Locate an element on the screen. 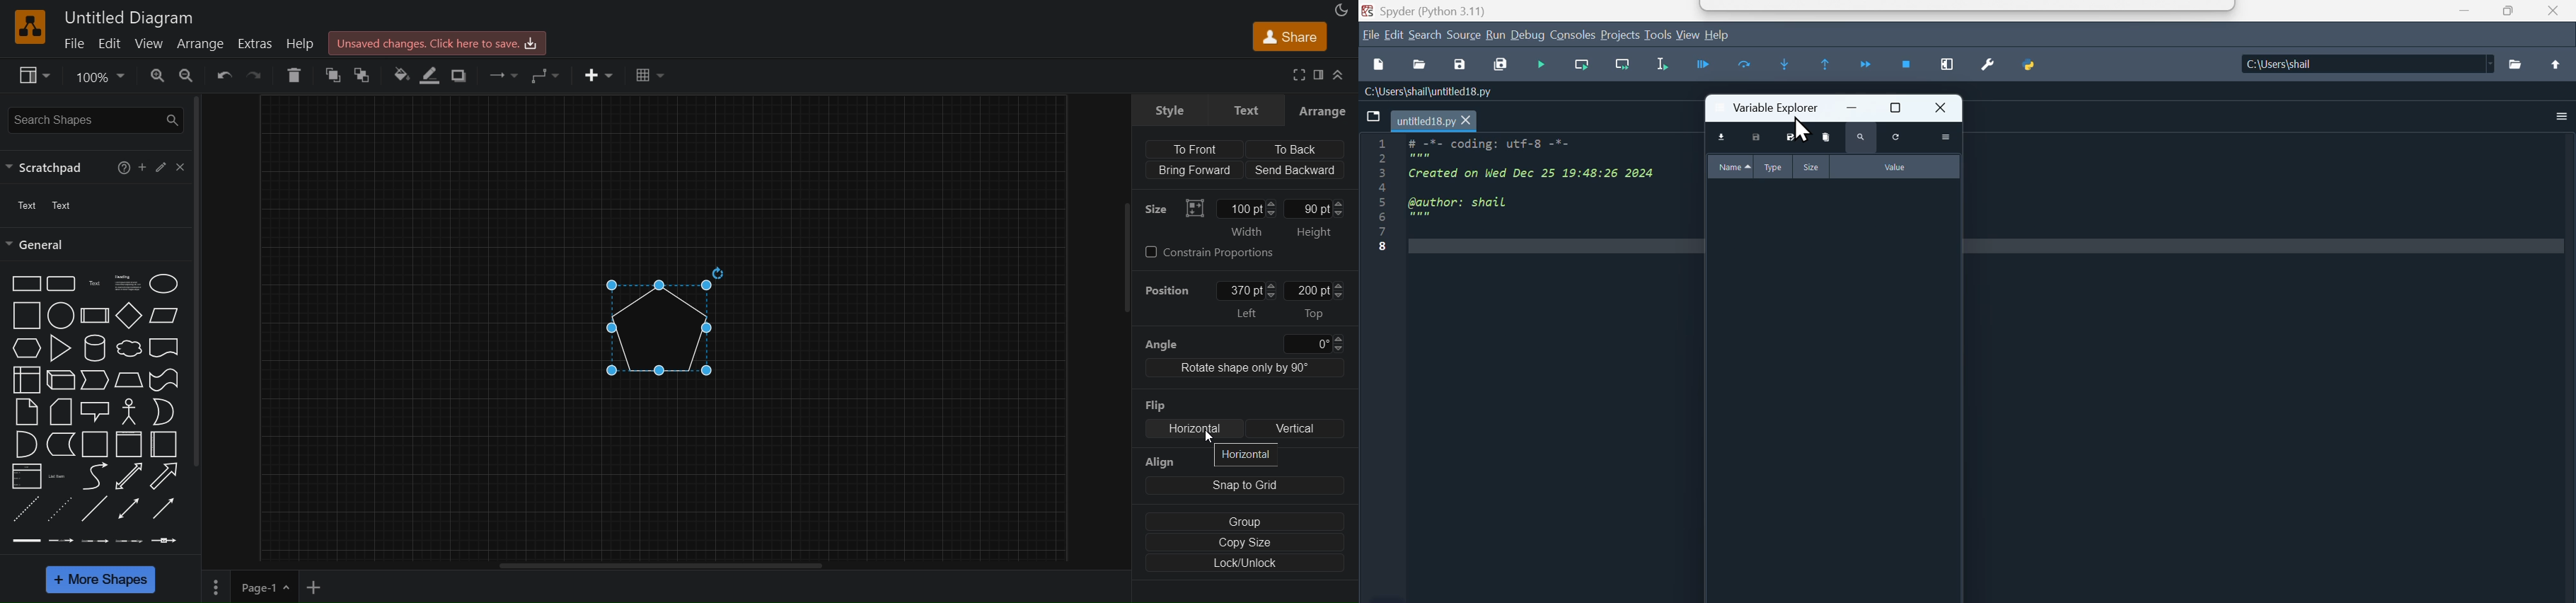 This screenshot has width=2576, height=616. Increase/Decrease angle is located at coordinates (1338, 343).